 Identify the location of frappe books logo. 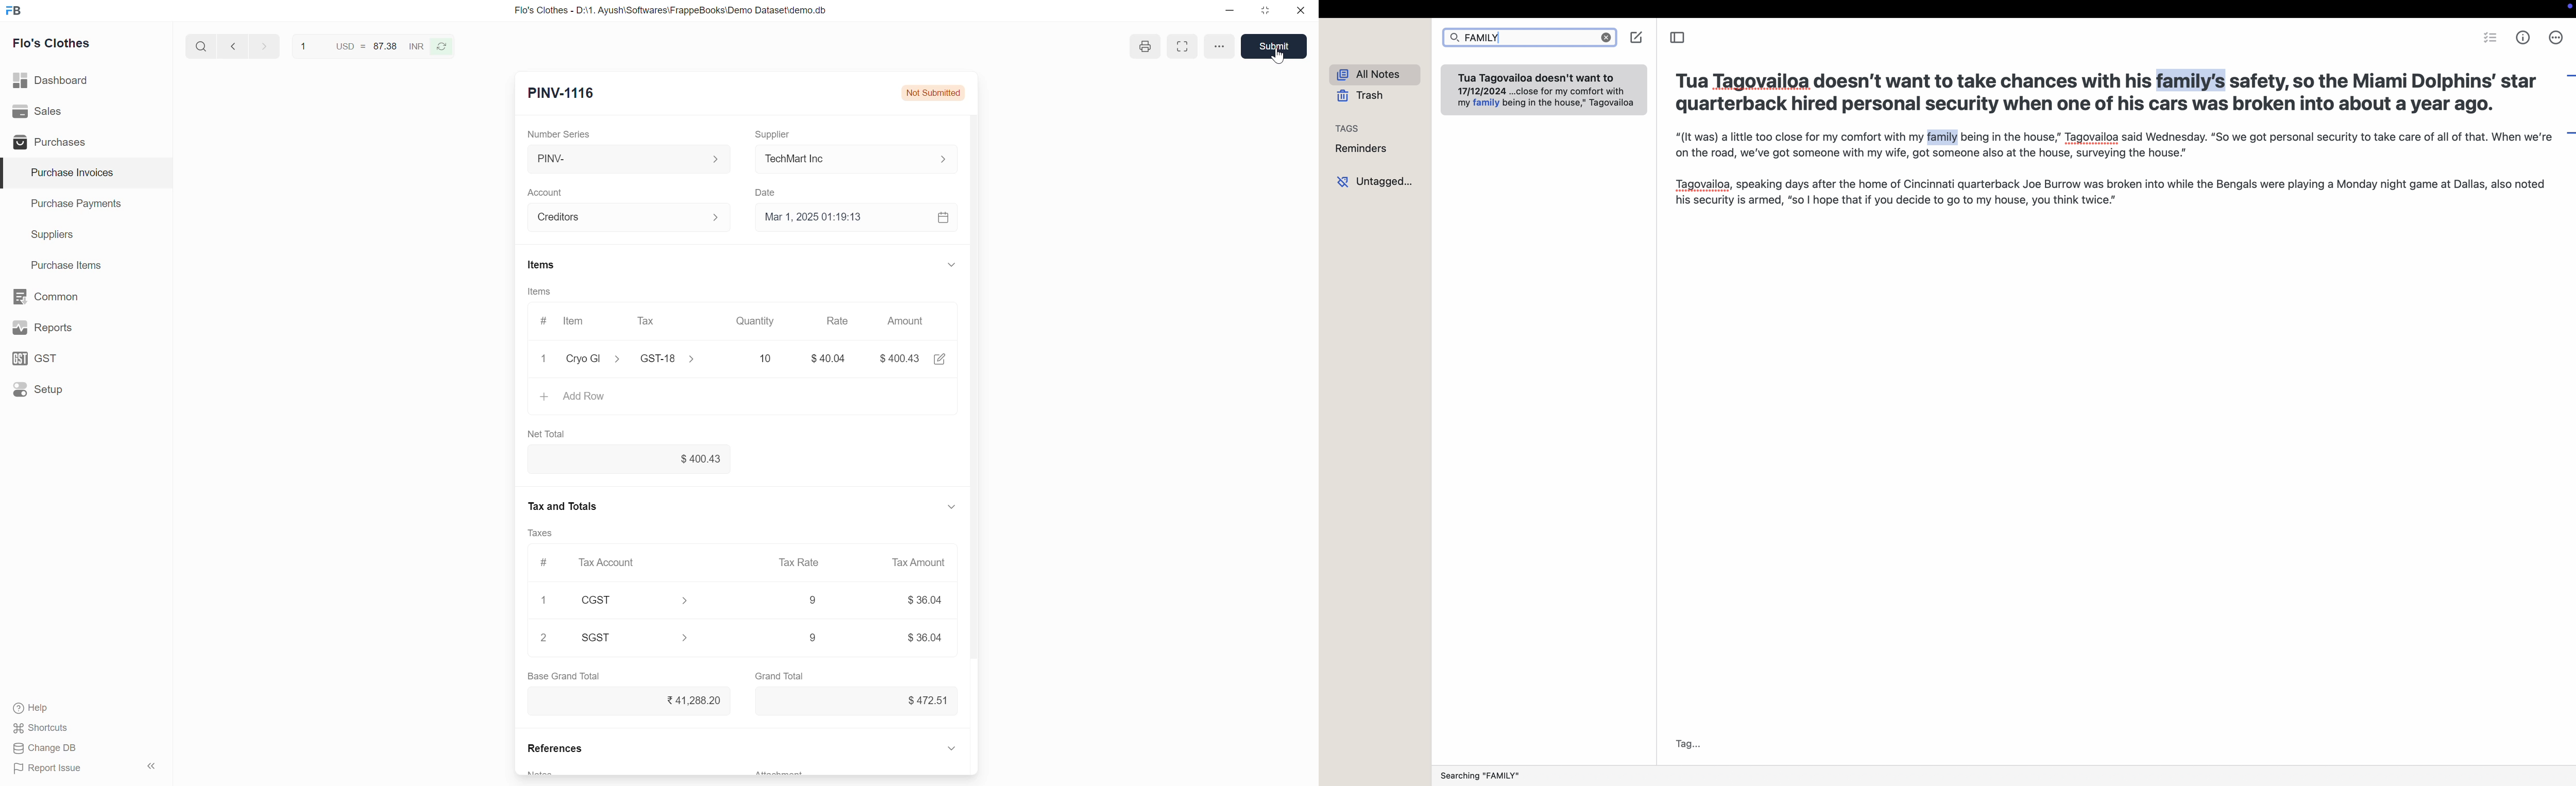
(15, 10).